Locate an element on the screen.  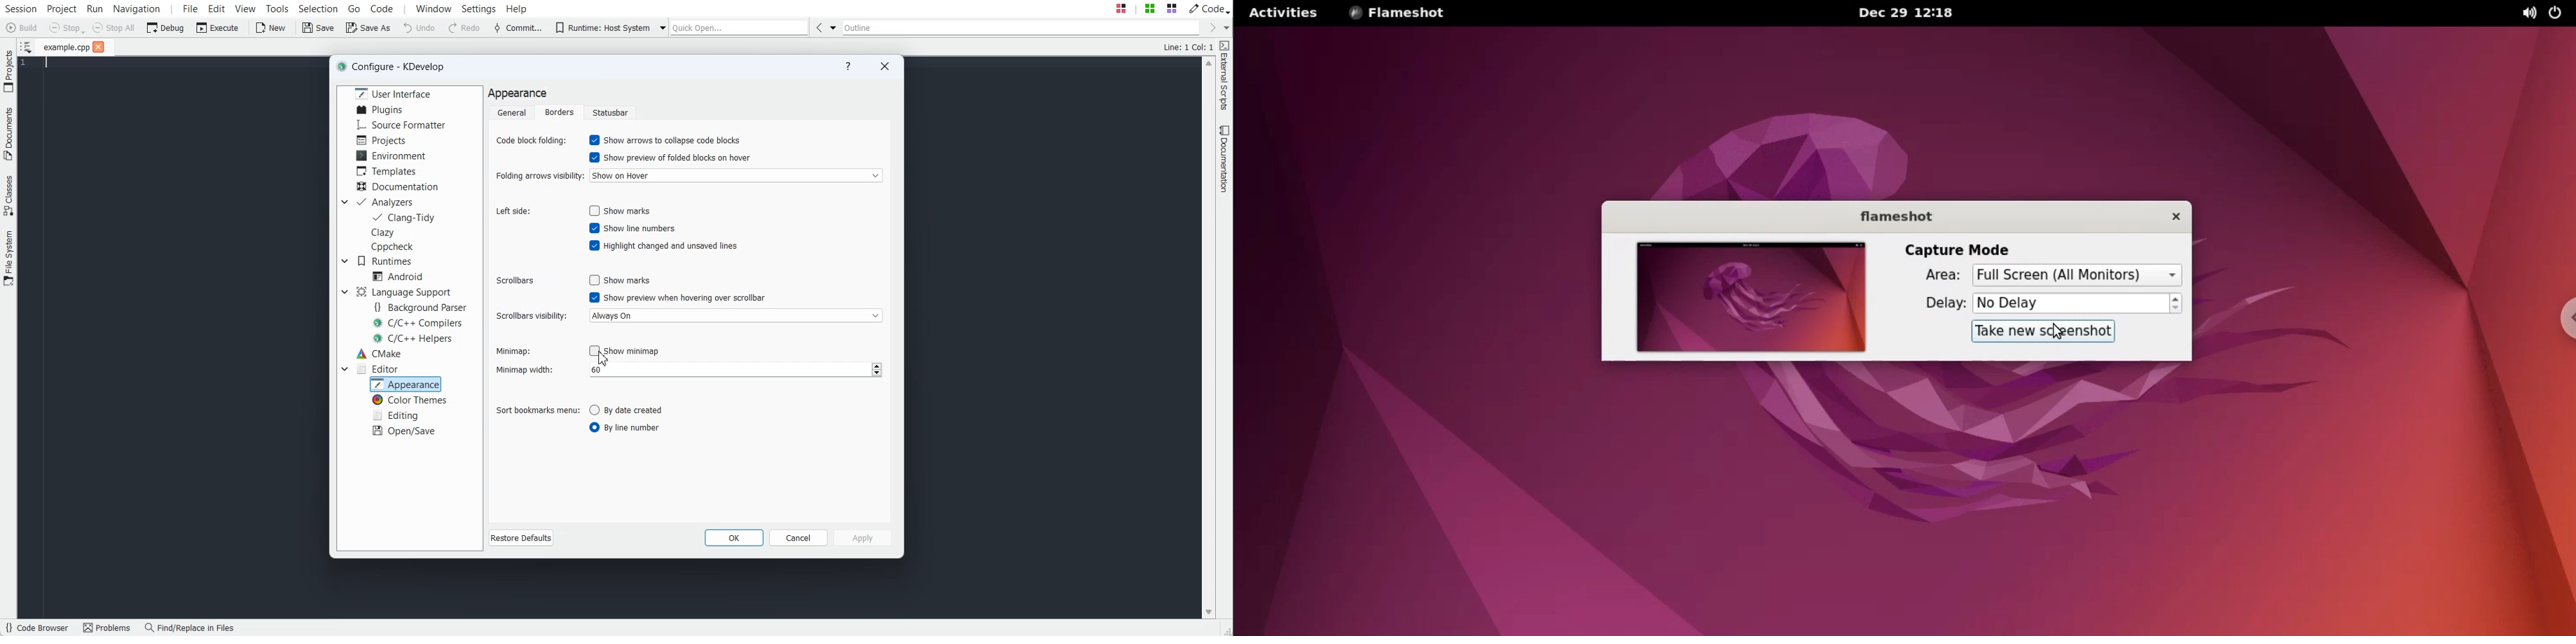
Show sorted list is located at coordinates (27, 46).